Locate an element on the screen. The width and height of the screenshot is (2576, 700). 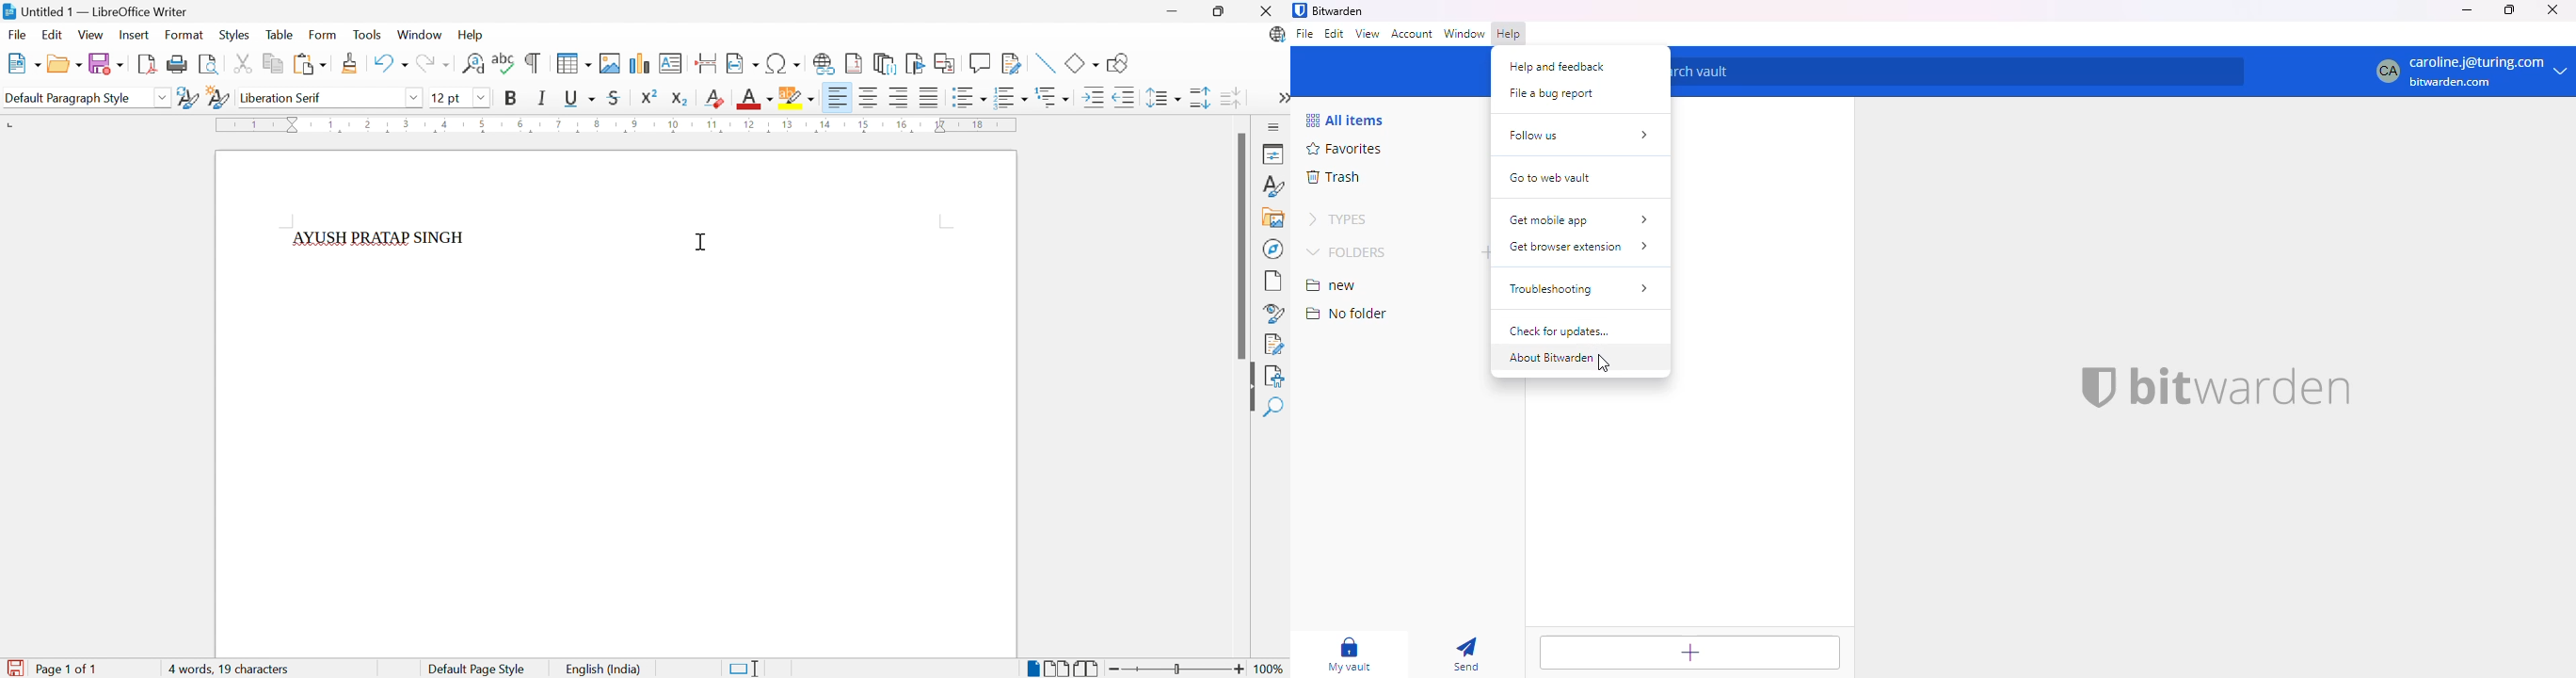
Justified is located at coordinates (928, 98).